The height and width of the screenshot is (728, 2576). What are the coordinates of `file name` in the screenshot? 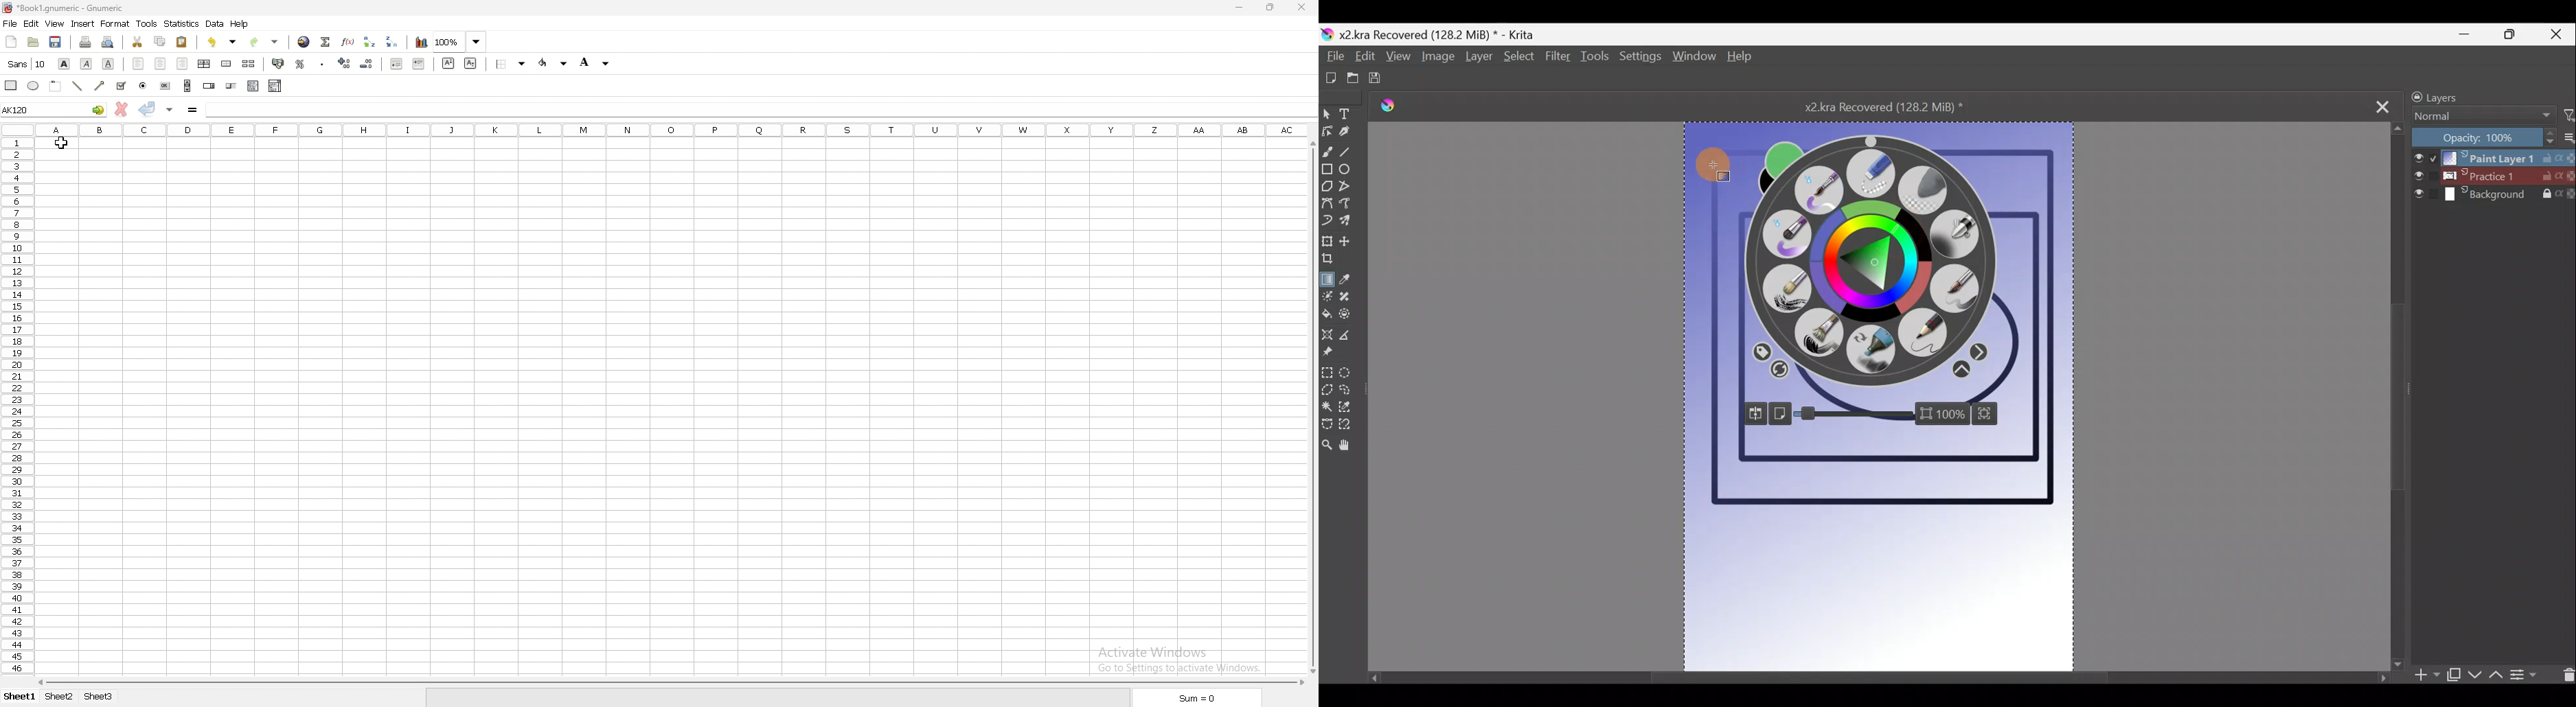 It's located at (63, 8).